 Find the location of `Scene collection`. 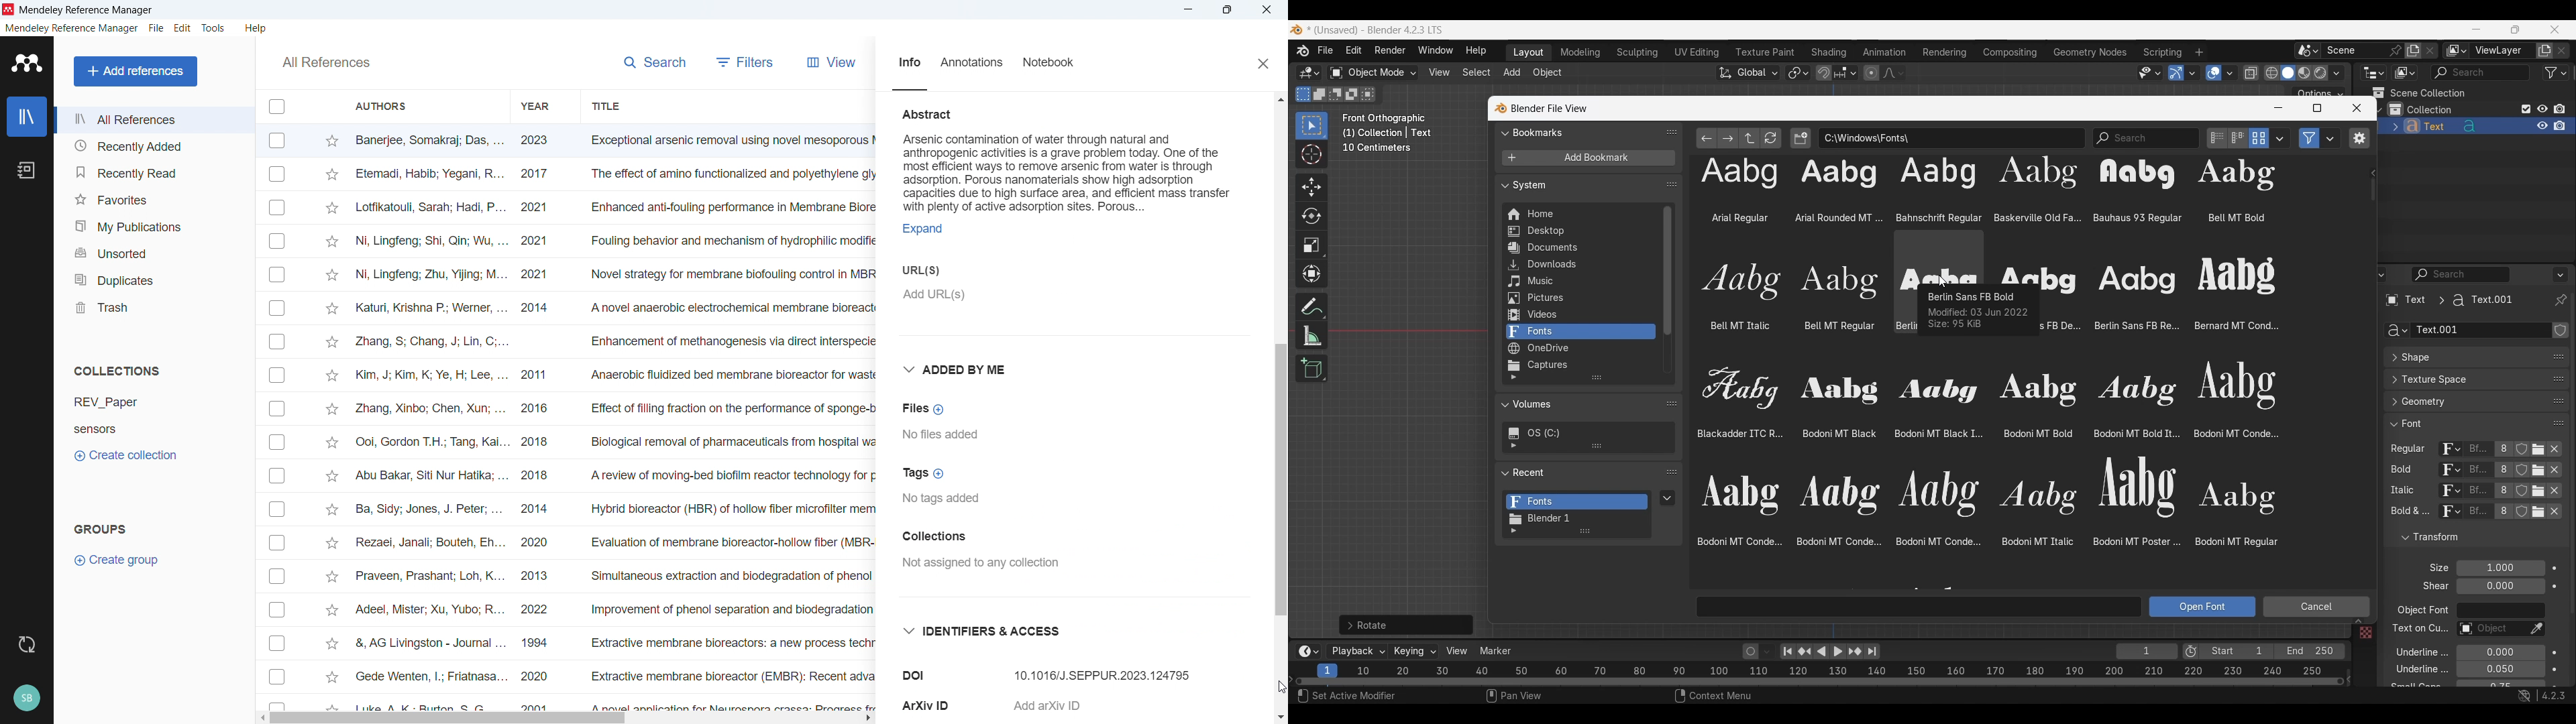

Scene collection is located at coordinates (2418, 93).